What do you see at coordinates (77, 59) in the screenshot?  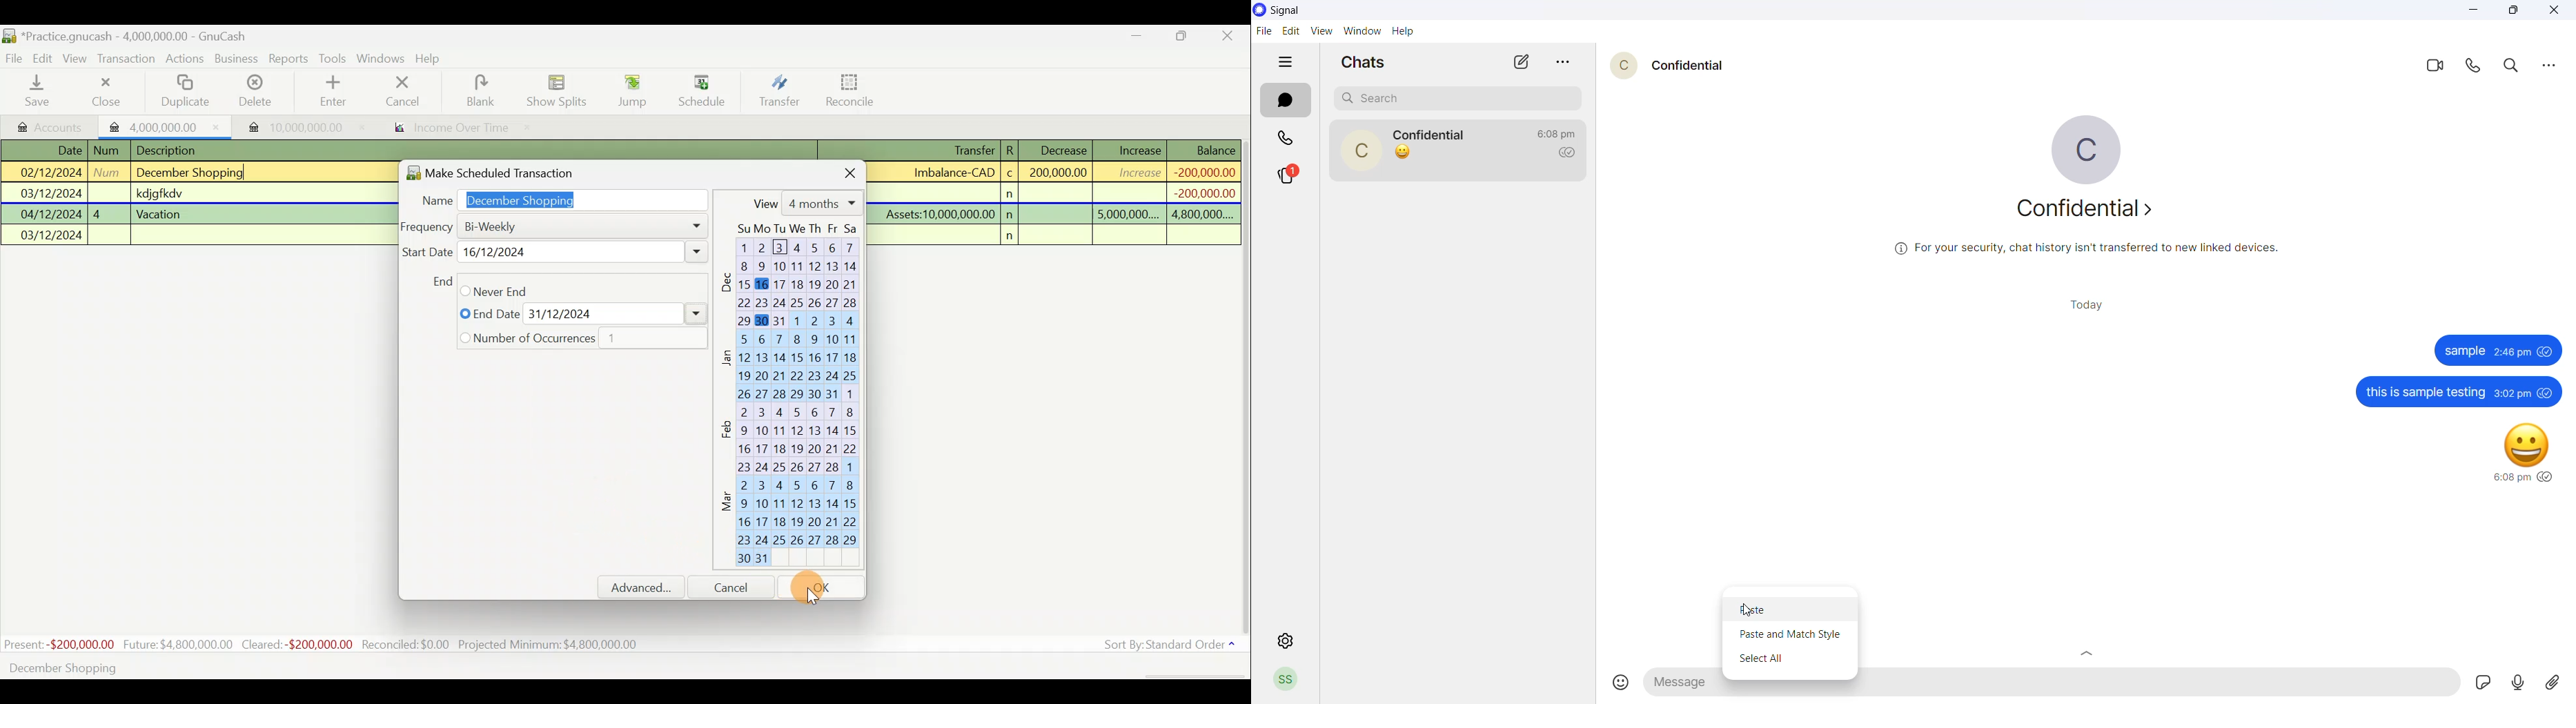 I see `View` at bounding box center [77, 59].